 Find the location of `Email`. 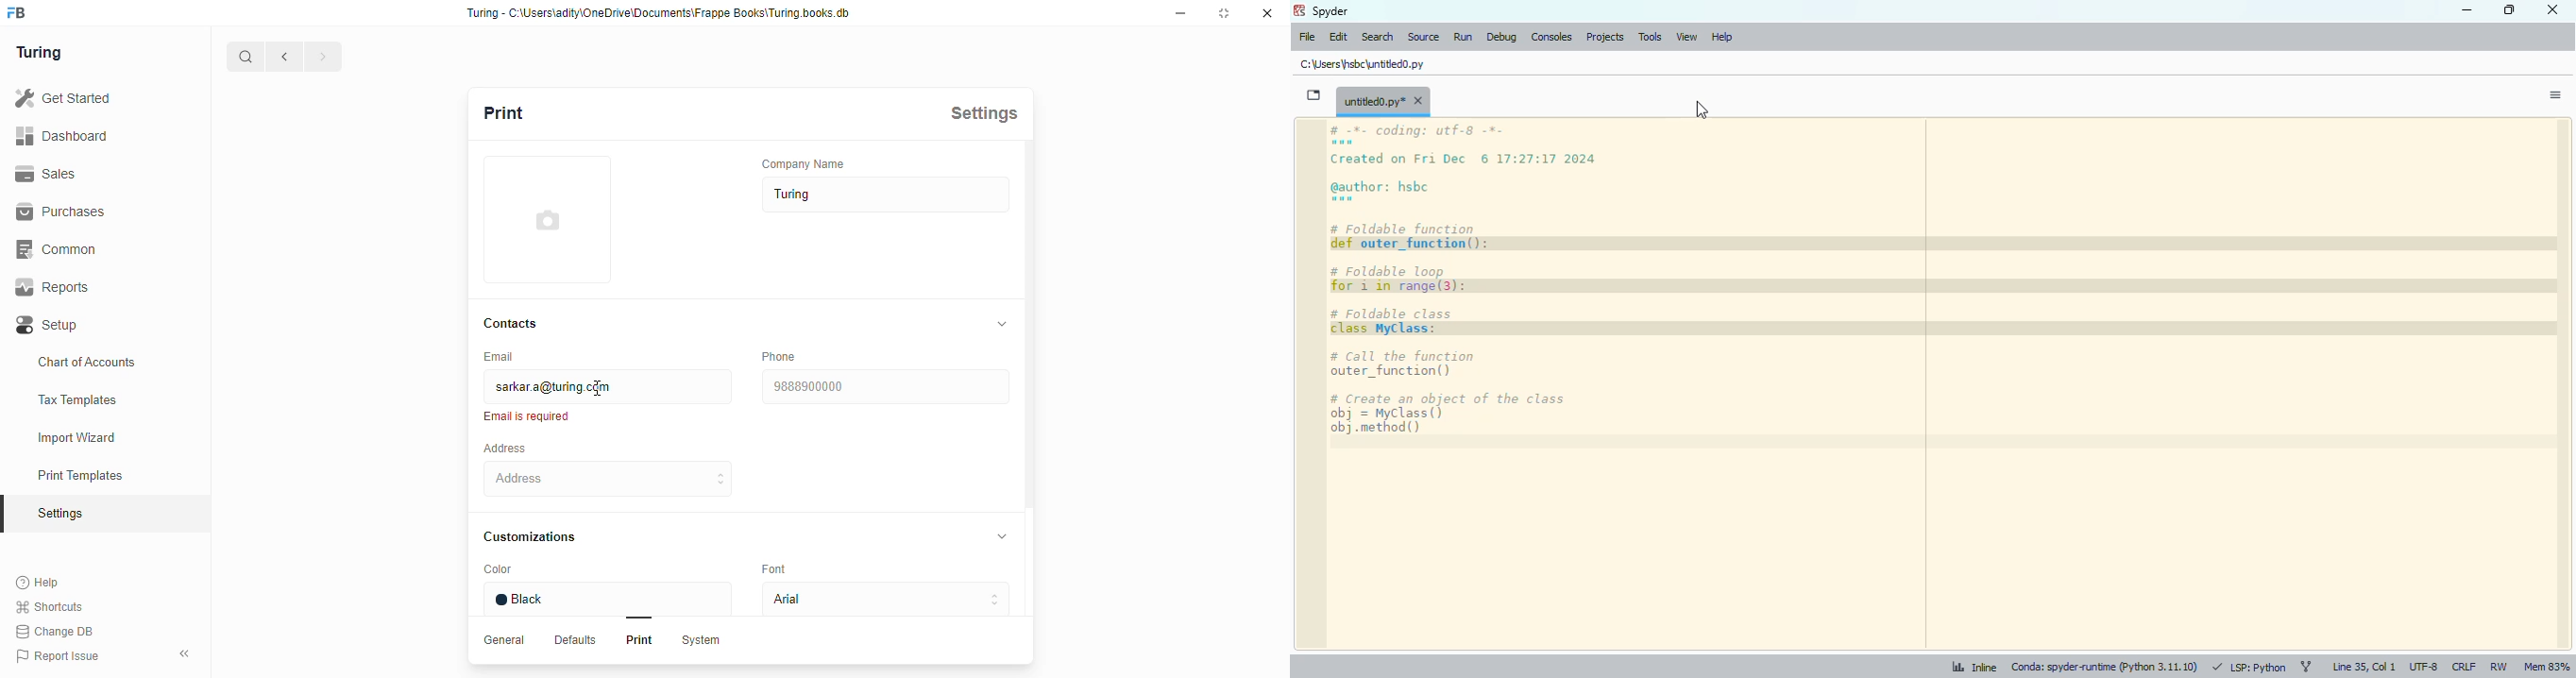

Email is located at coordinates (507, 356).